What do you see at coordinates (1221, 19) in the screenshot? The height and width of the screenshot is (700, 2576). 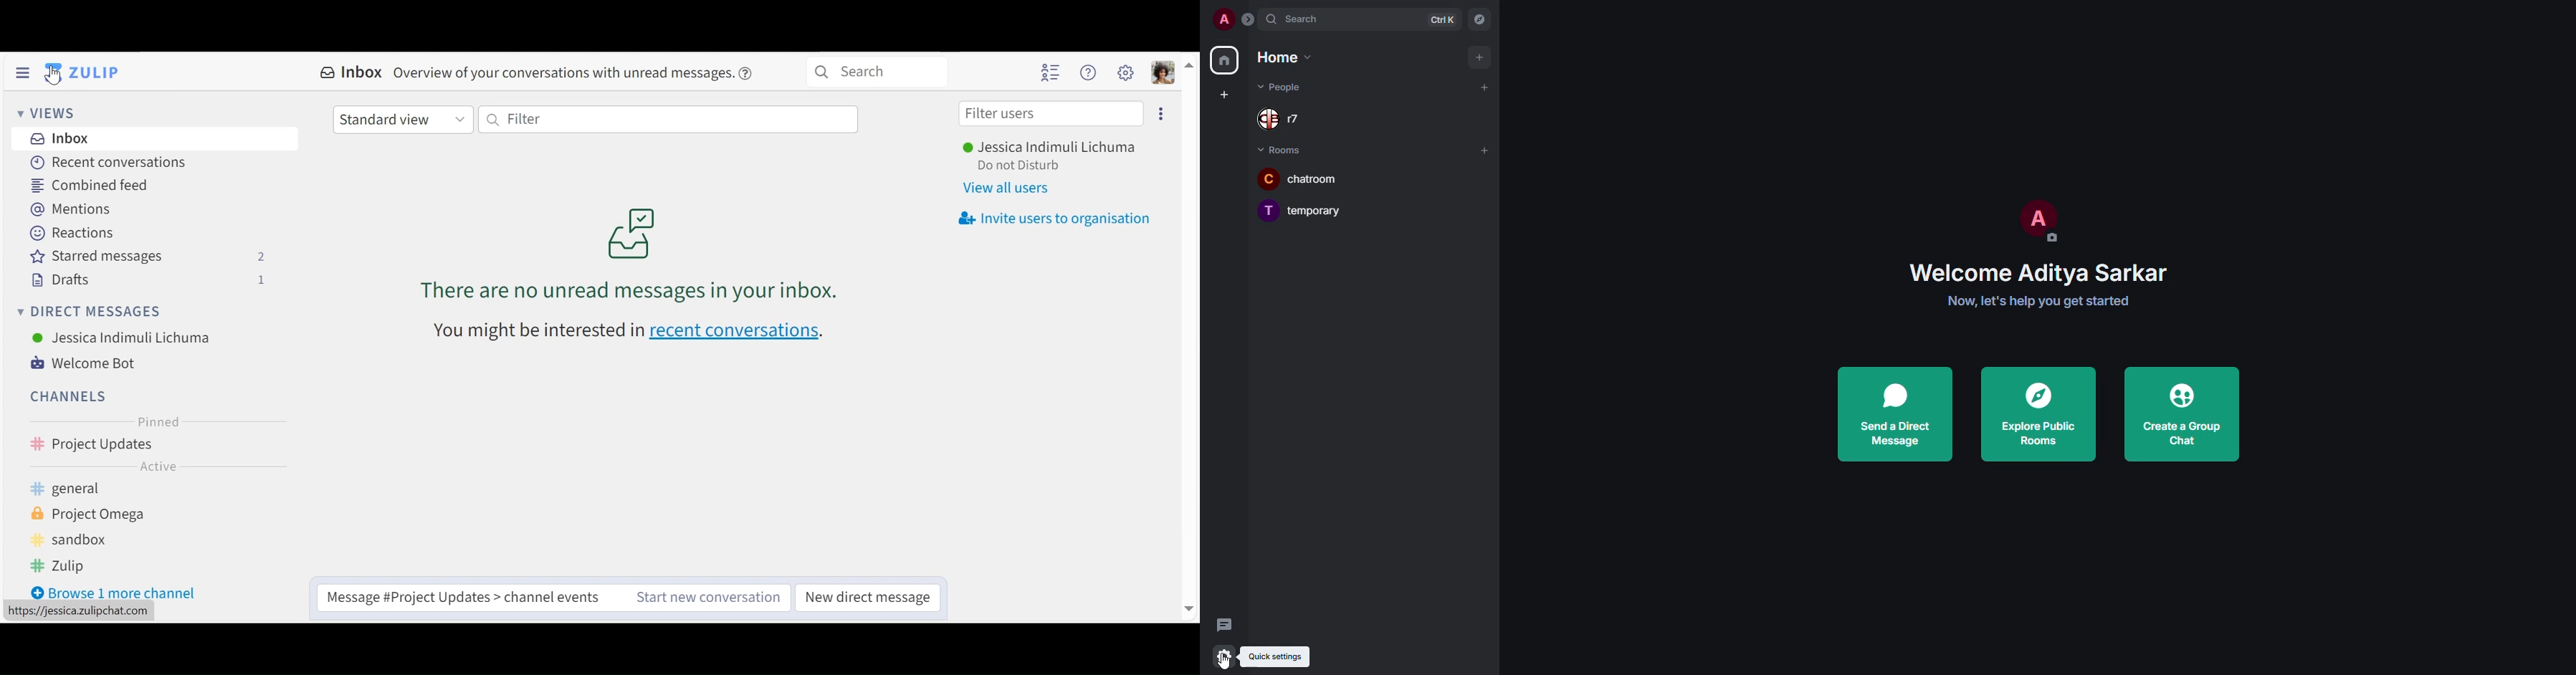 I see `profile` at bounding box center [1221, 19].